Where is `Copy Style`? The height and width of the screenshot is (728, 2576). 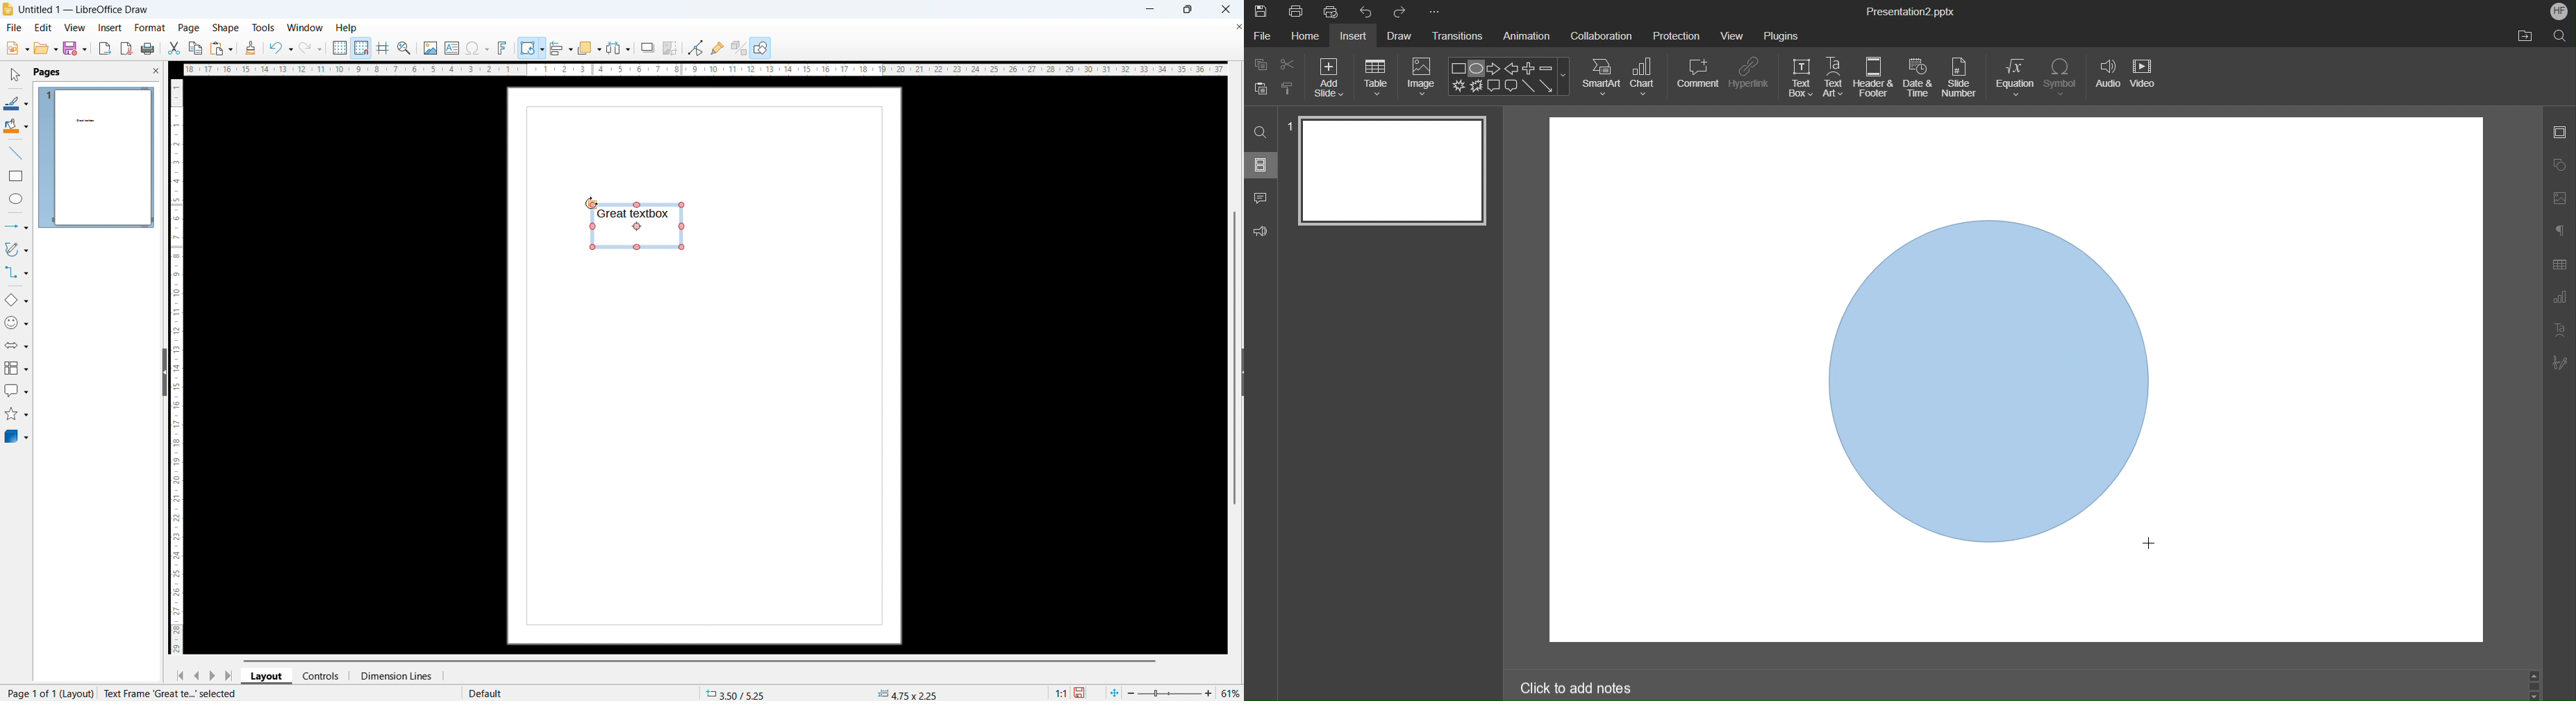 Copy Style is located at coordinates (1288, 87).